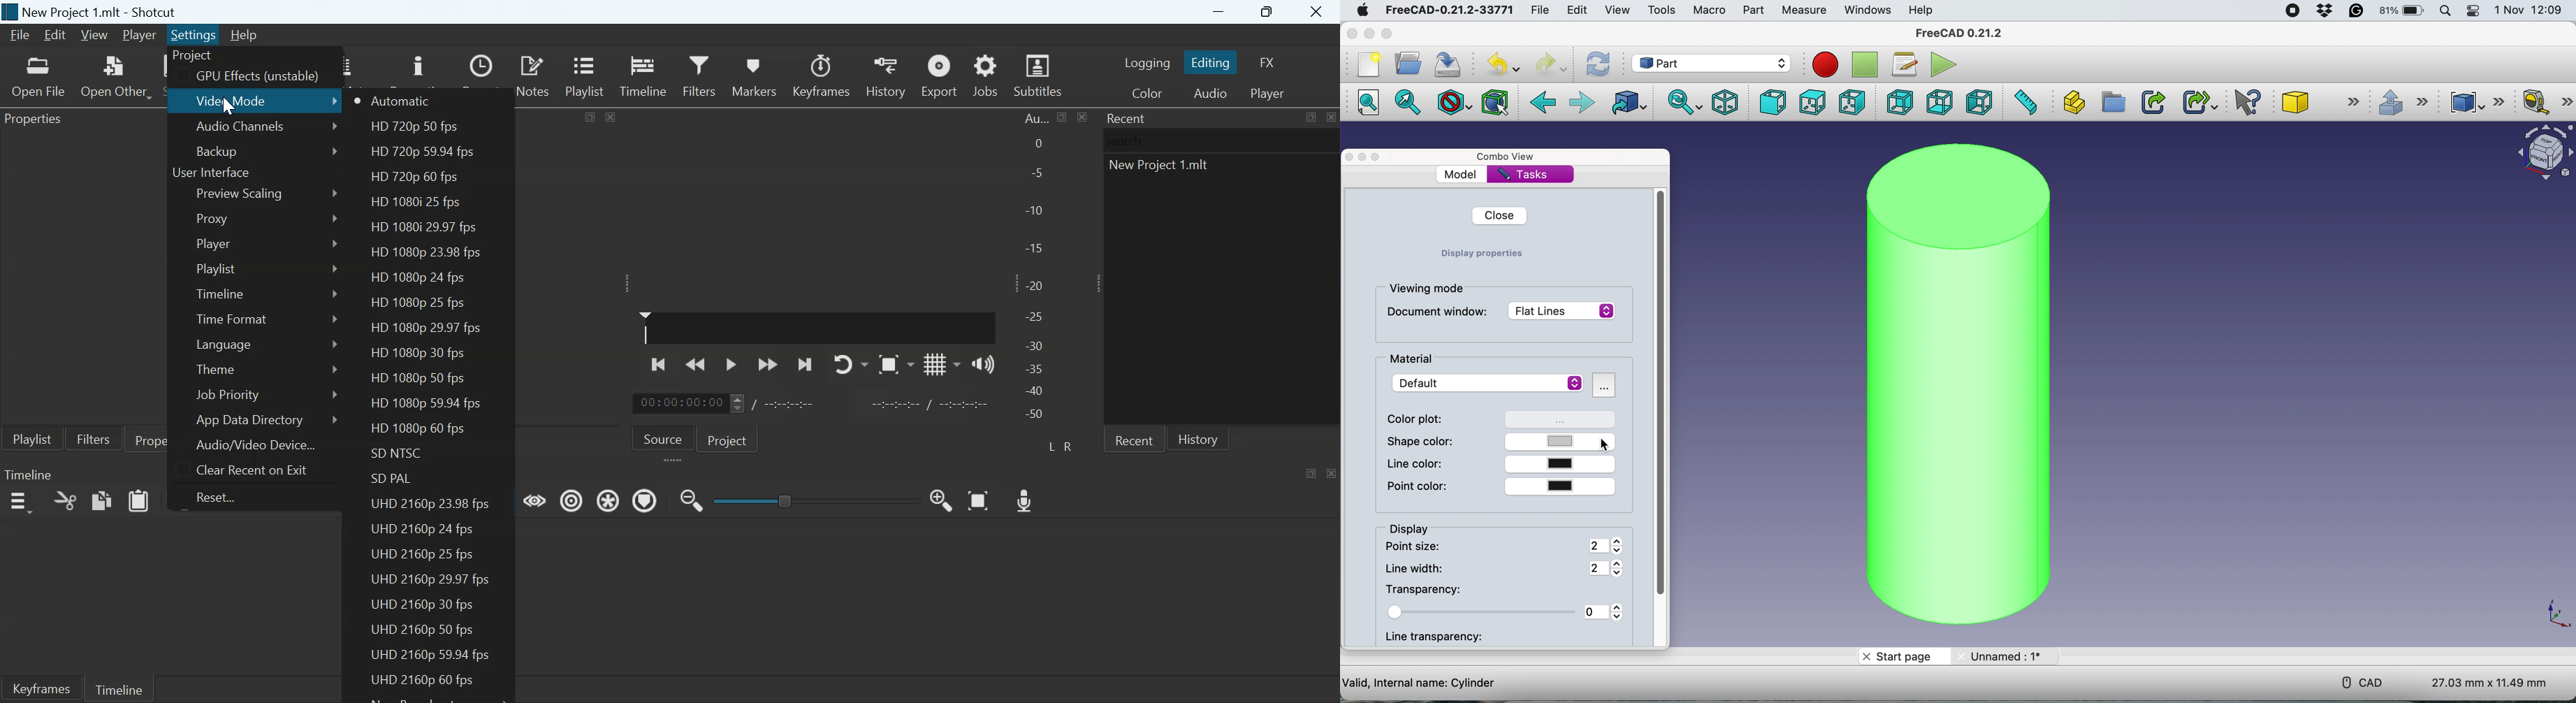  I want to click on UHD 2160p 23.98 fps, so click(432, 505).